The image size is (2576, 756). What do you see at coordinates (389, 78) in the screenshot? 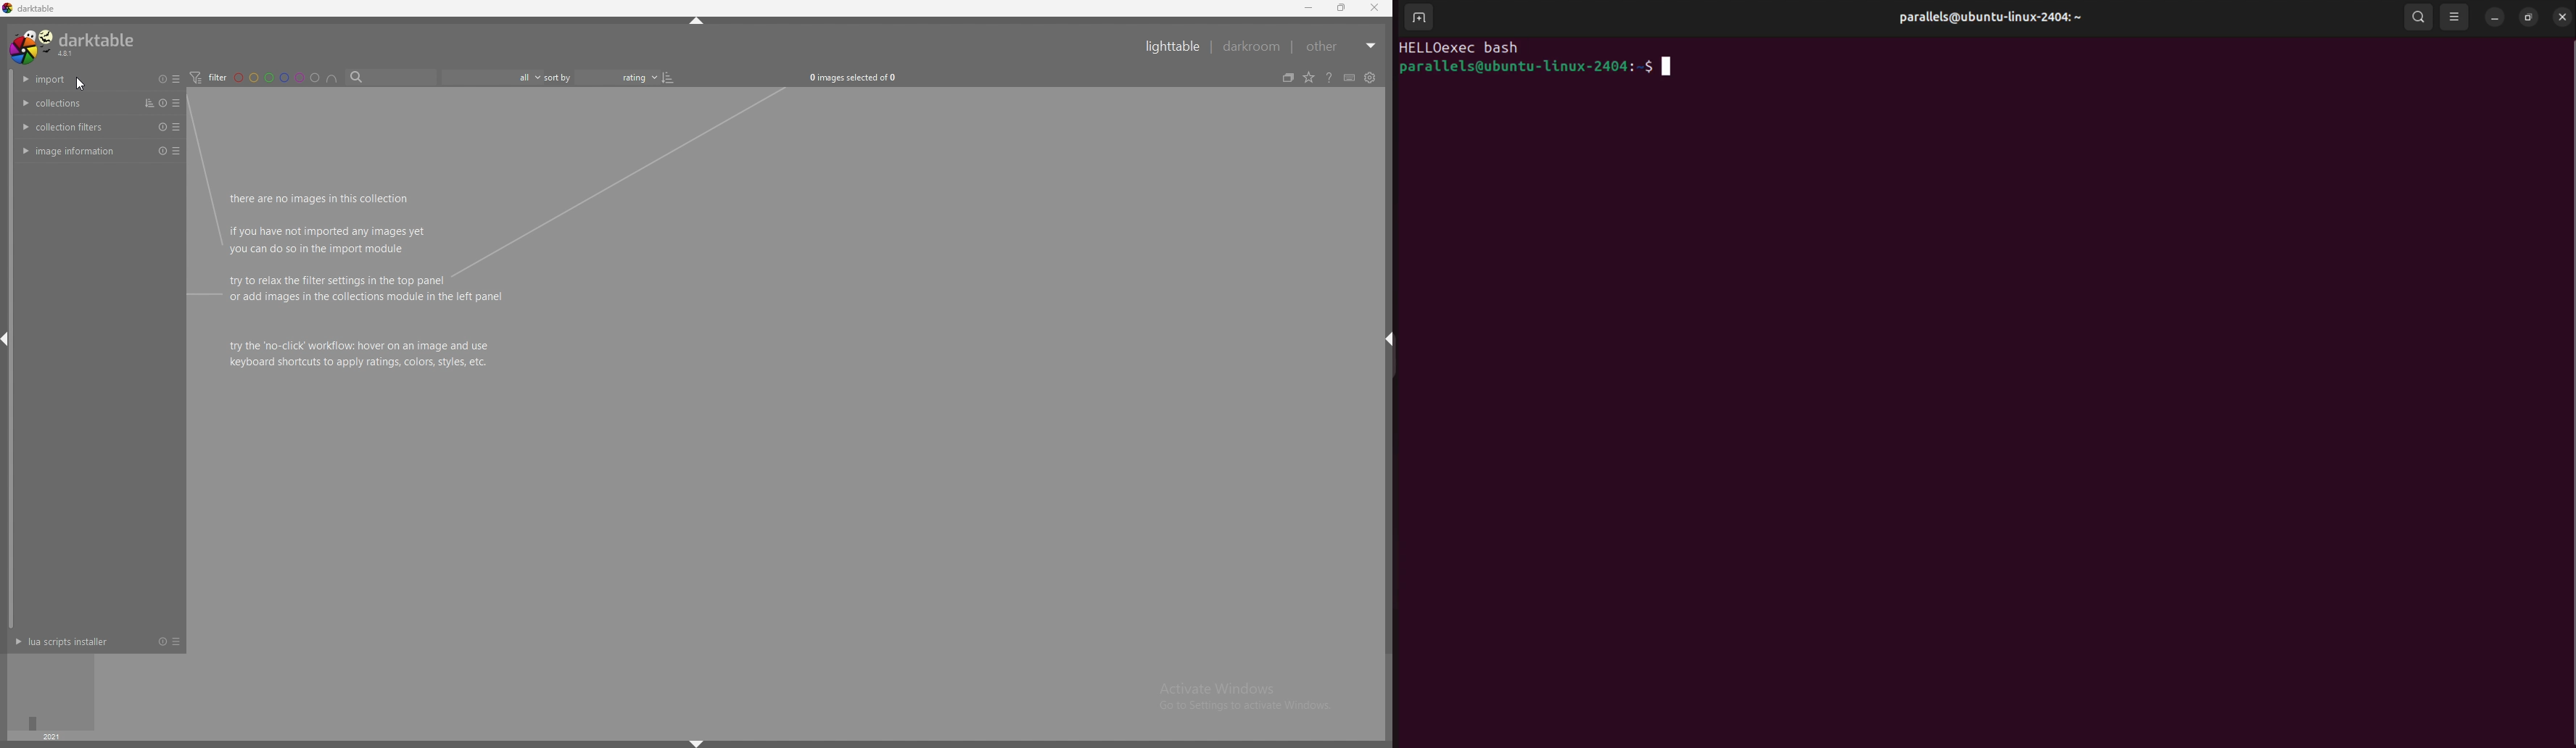
I see `search bar` at bounding box center [389, 78].